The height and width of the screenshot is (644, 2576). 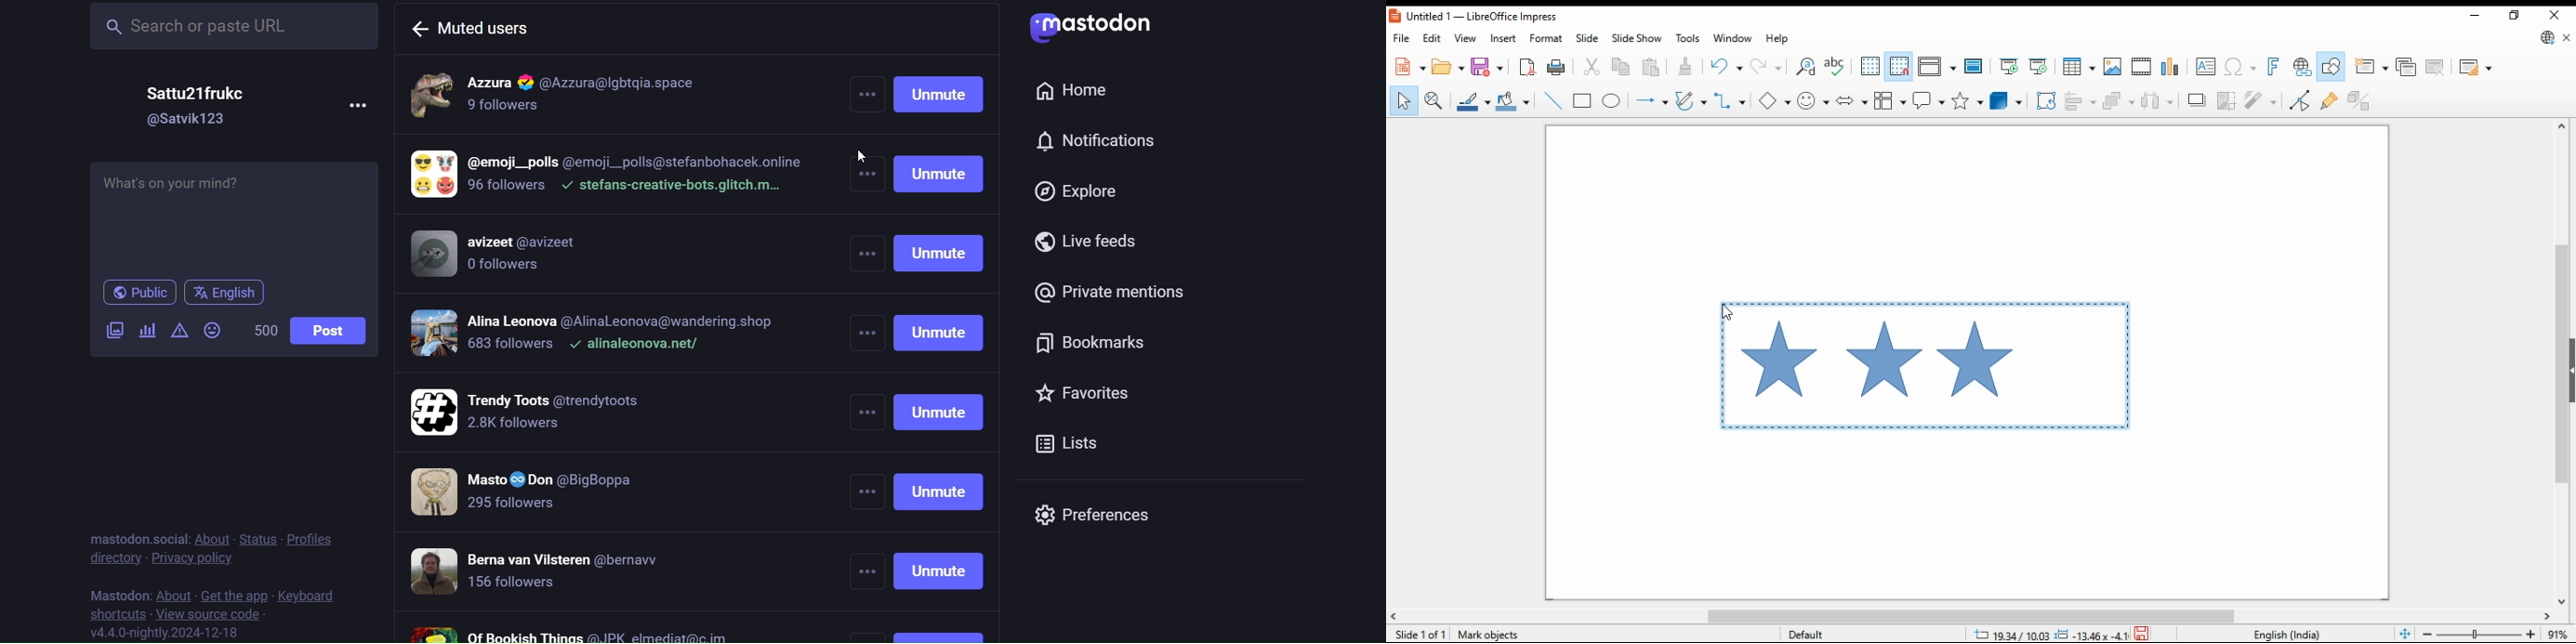 I want to click on profiles, so click(x=310, y=540).